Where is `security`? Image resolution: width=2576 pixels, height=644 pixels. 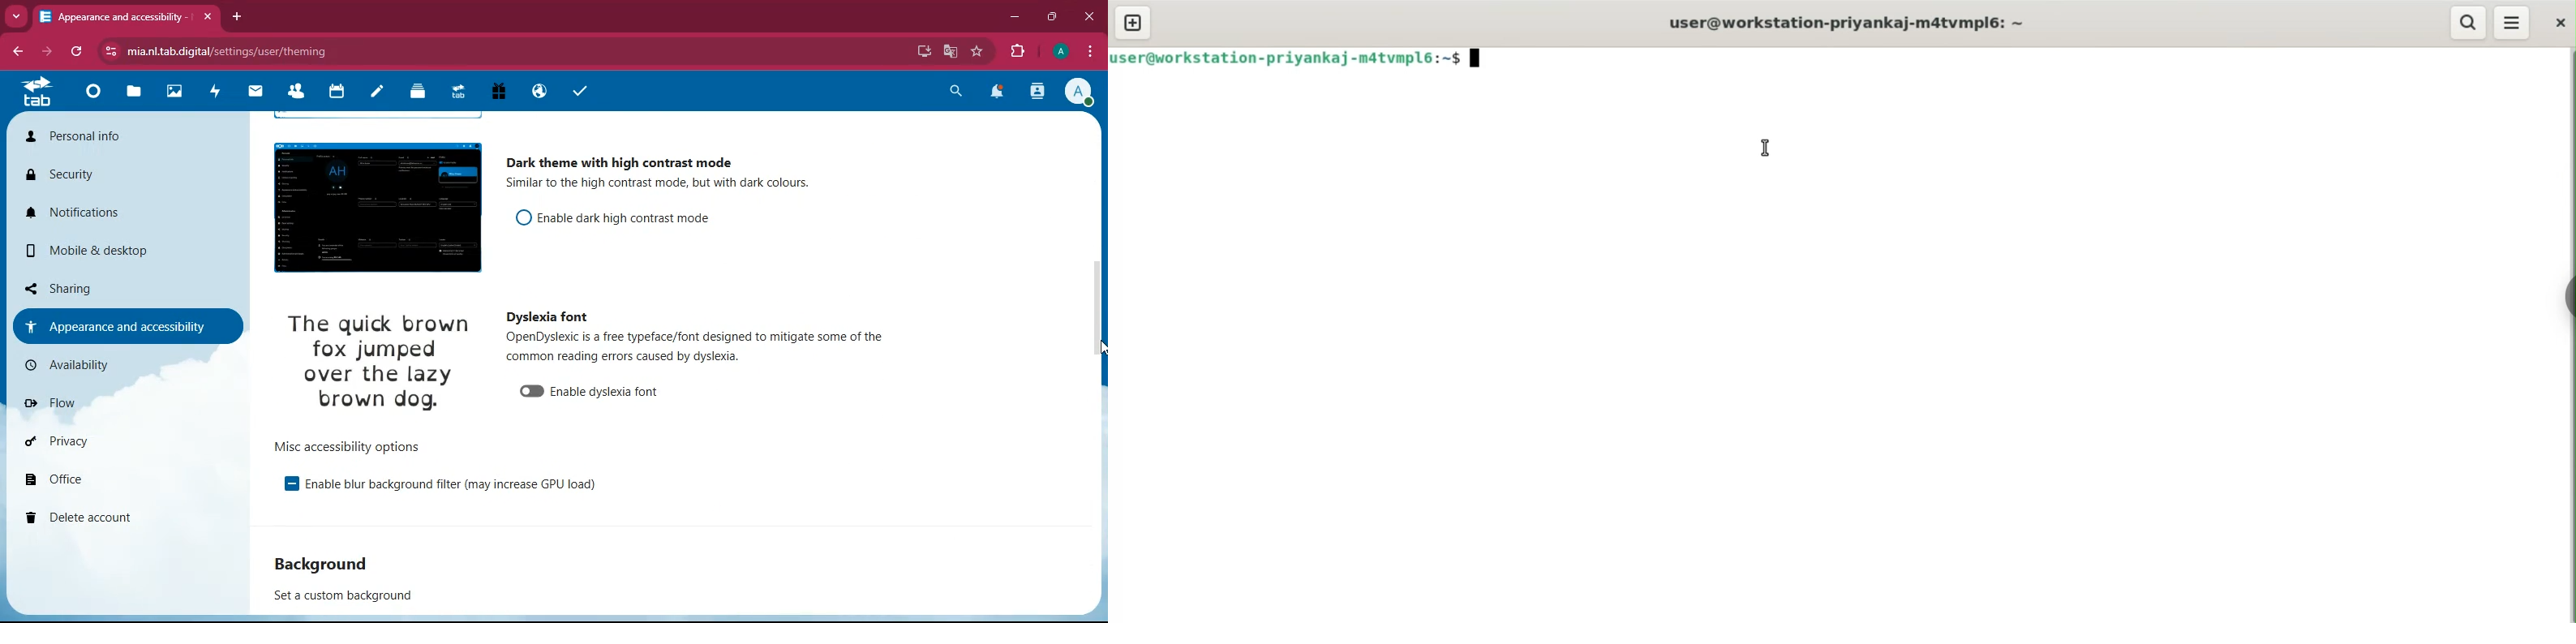 security is located at coordinates (106, 174).